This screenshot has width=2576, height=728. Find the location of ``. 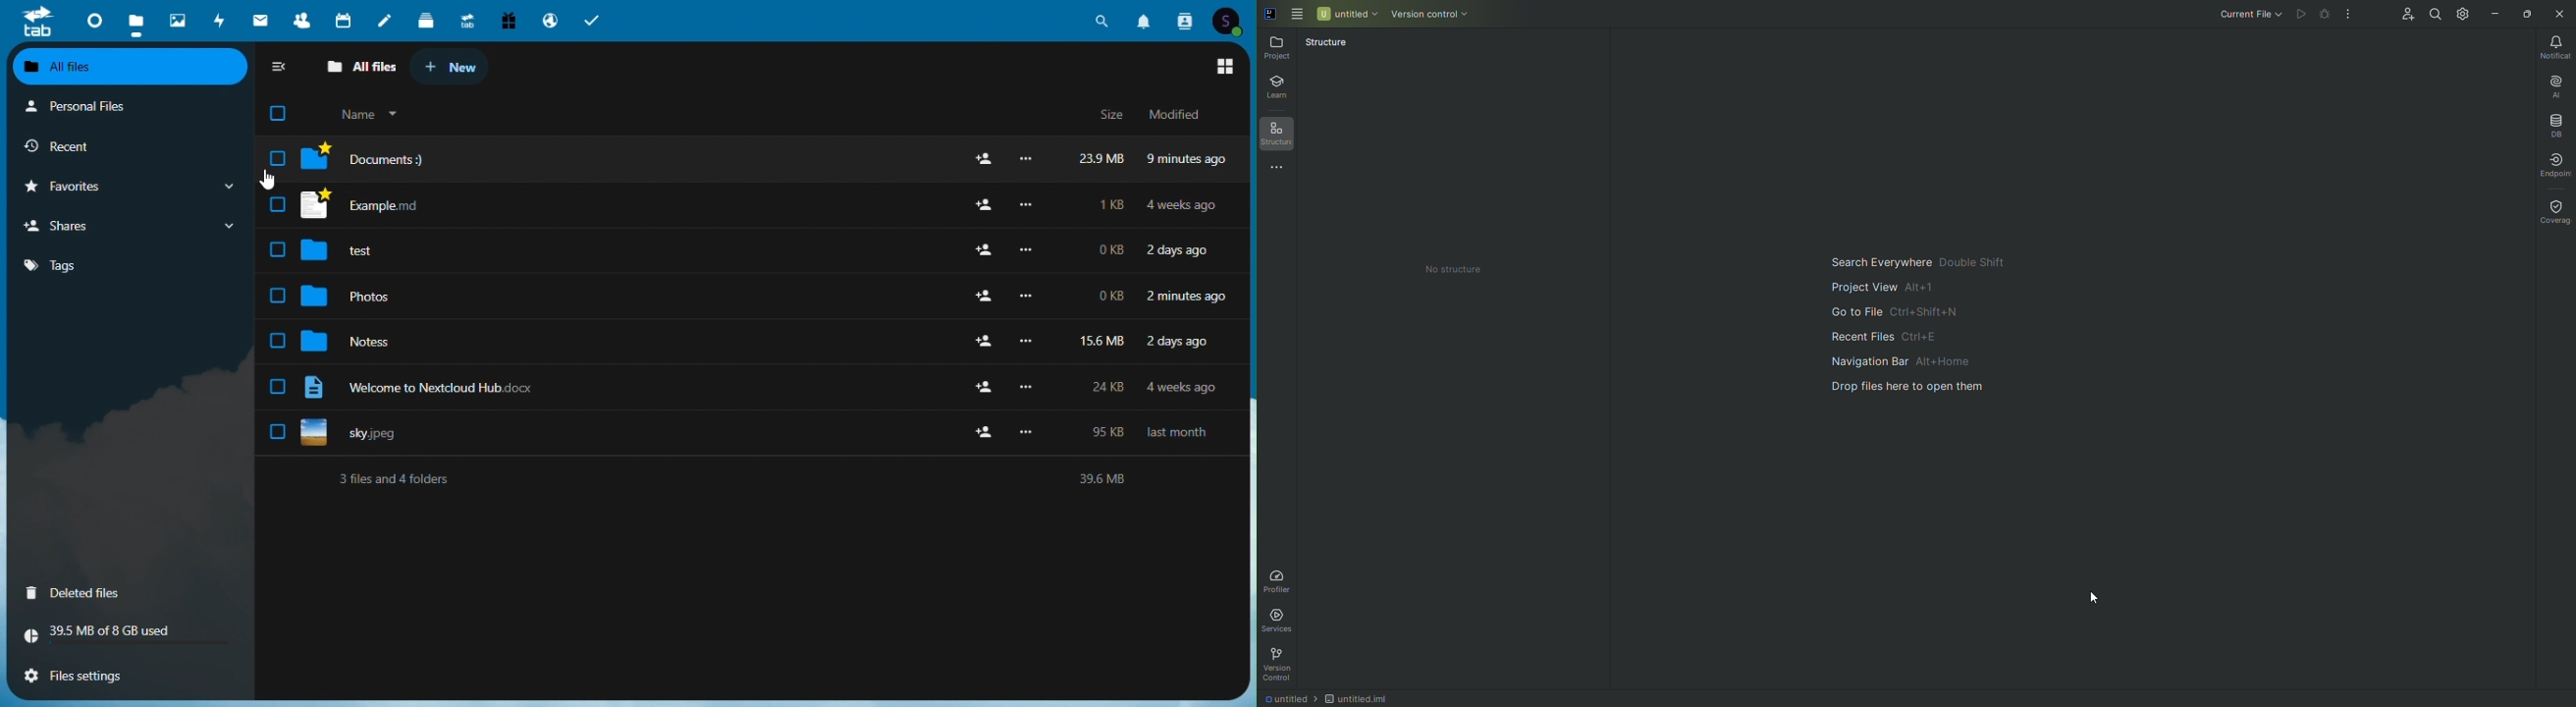

 is located at coordinates (768, 298).